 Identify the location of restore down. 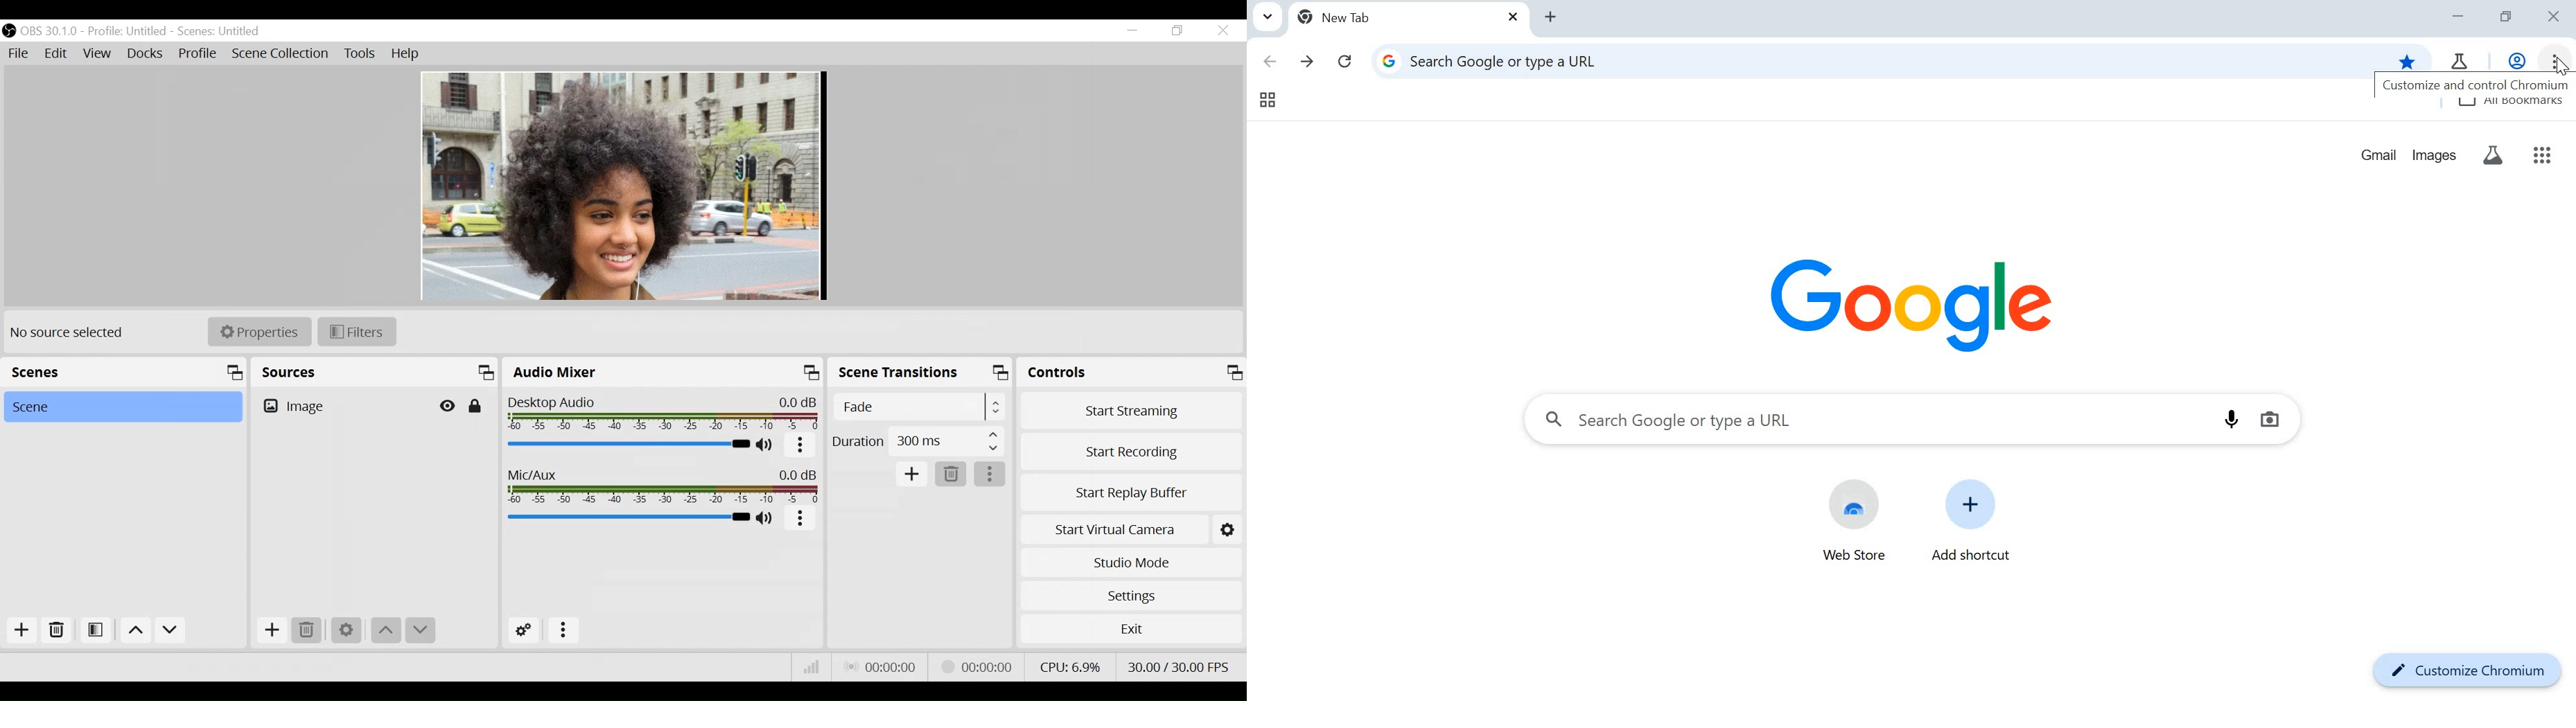
(2507, 17).